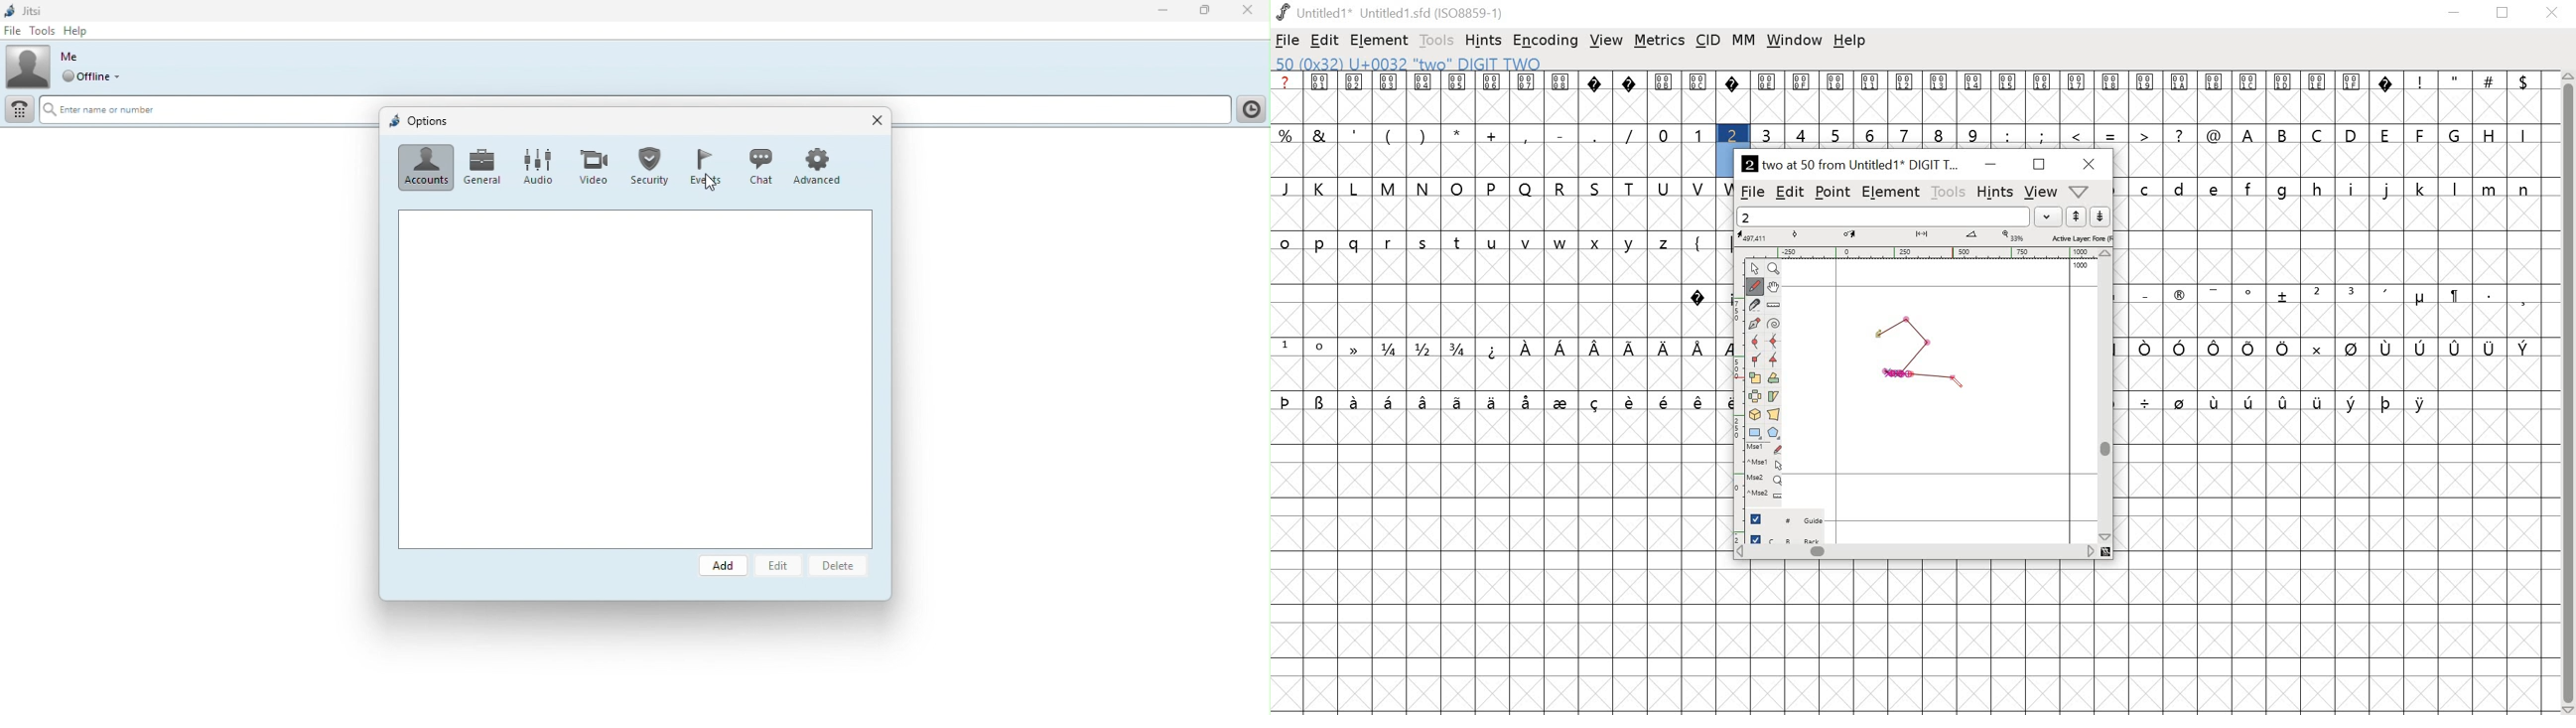 The height and width of the screenshot is (728, 2576). What do you see at coordinates (1756, 287) in the screenshot?
I see `freehand tool` at bounding box center [1756, 287].